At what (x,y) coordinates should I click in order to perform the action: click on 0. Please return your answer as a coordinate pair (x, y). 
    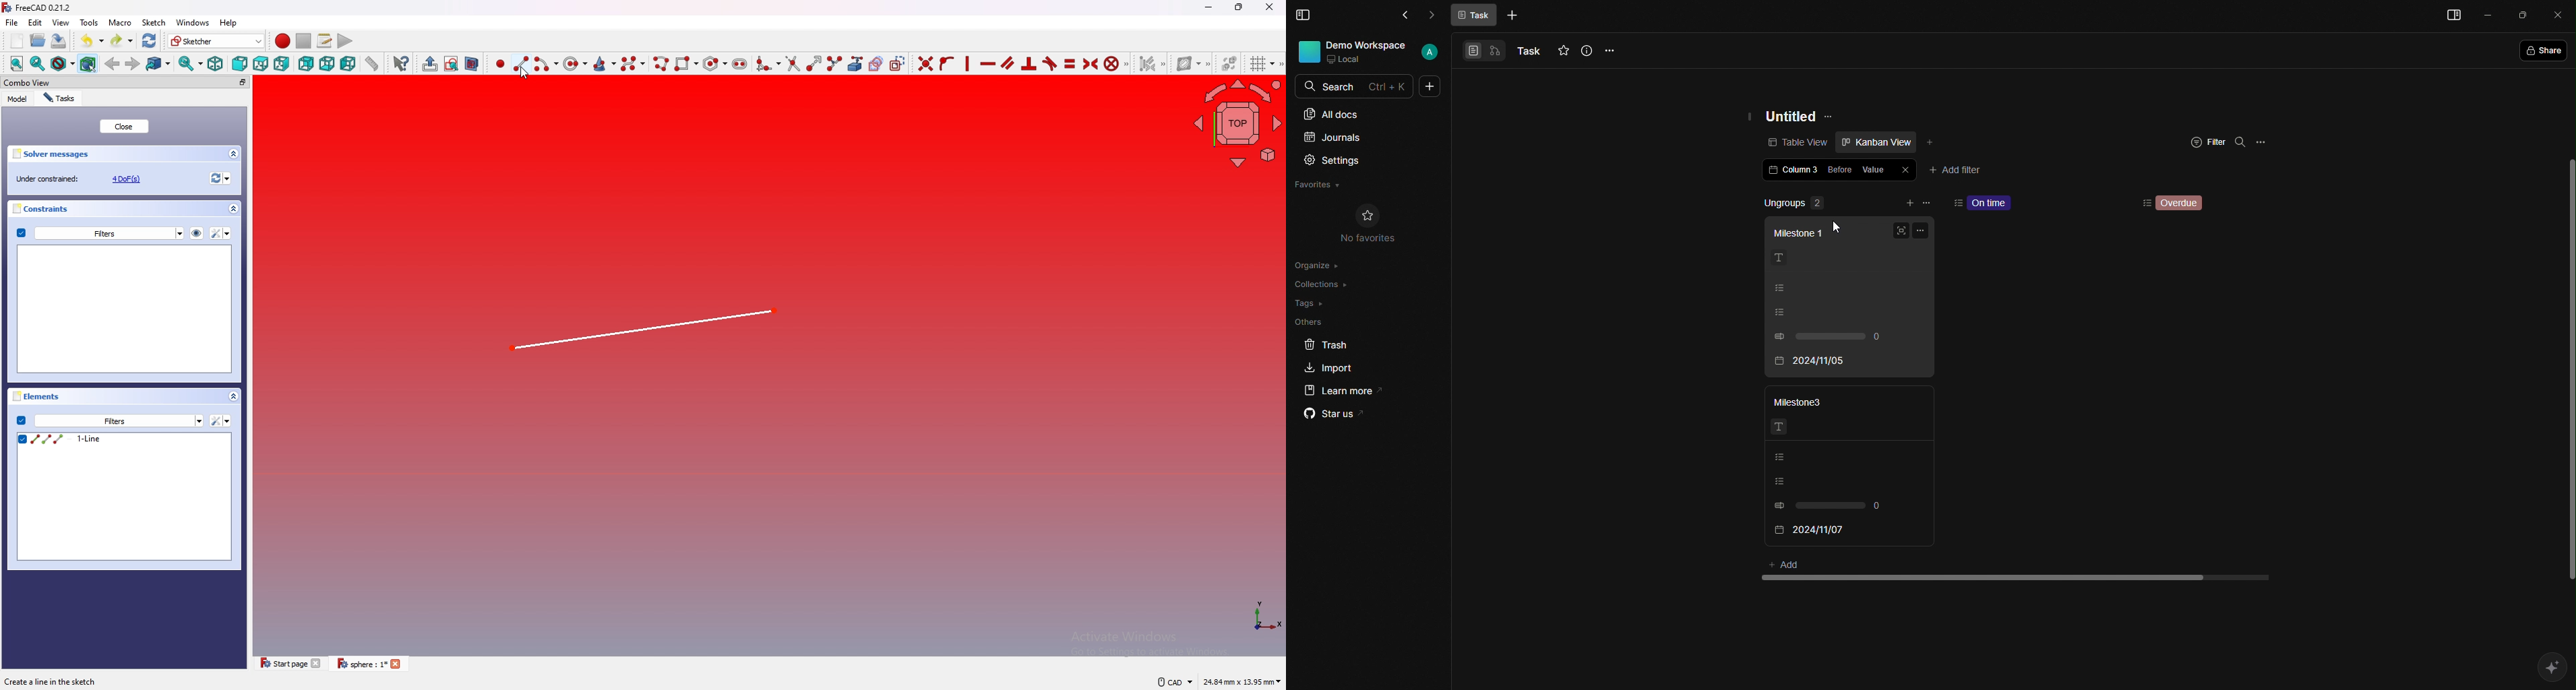
    Looking at the image, I should click on (1826, 338).